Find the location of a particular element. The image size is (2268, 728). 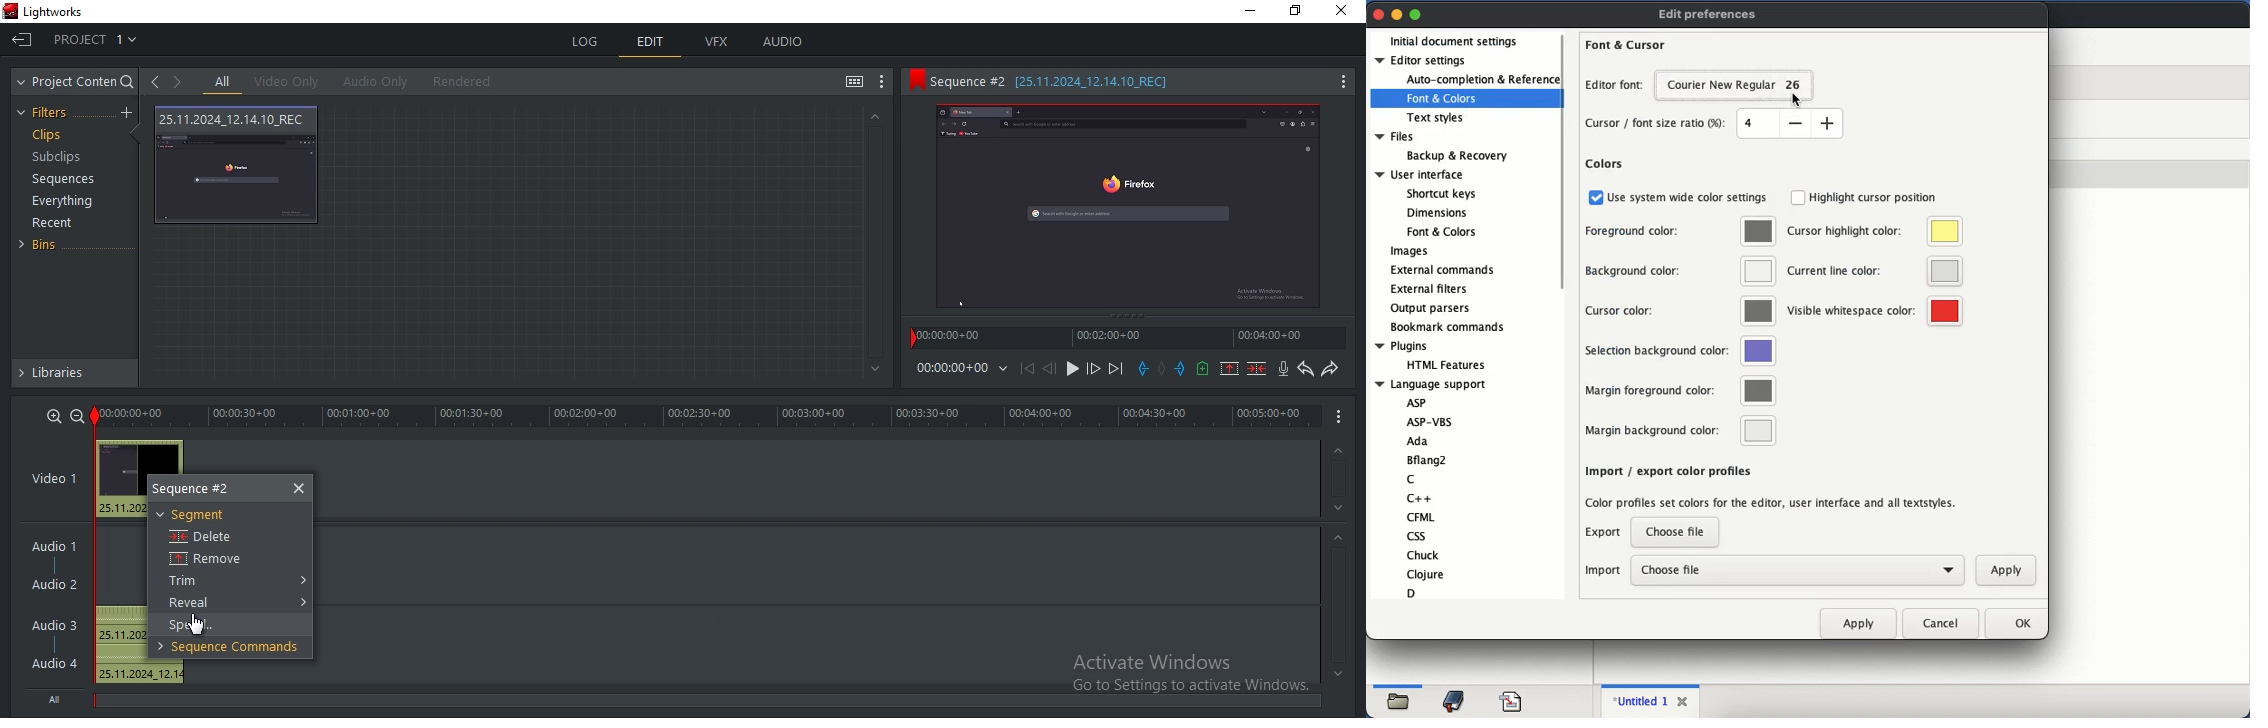

audio is located at coordinates (57, 608).